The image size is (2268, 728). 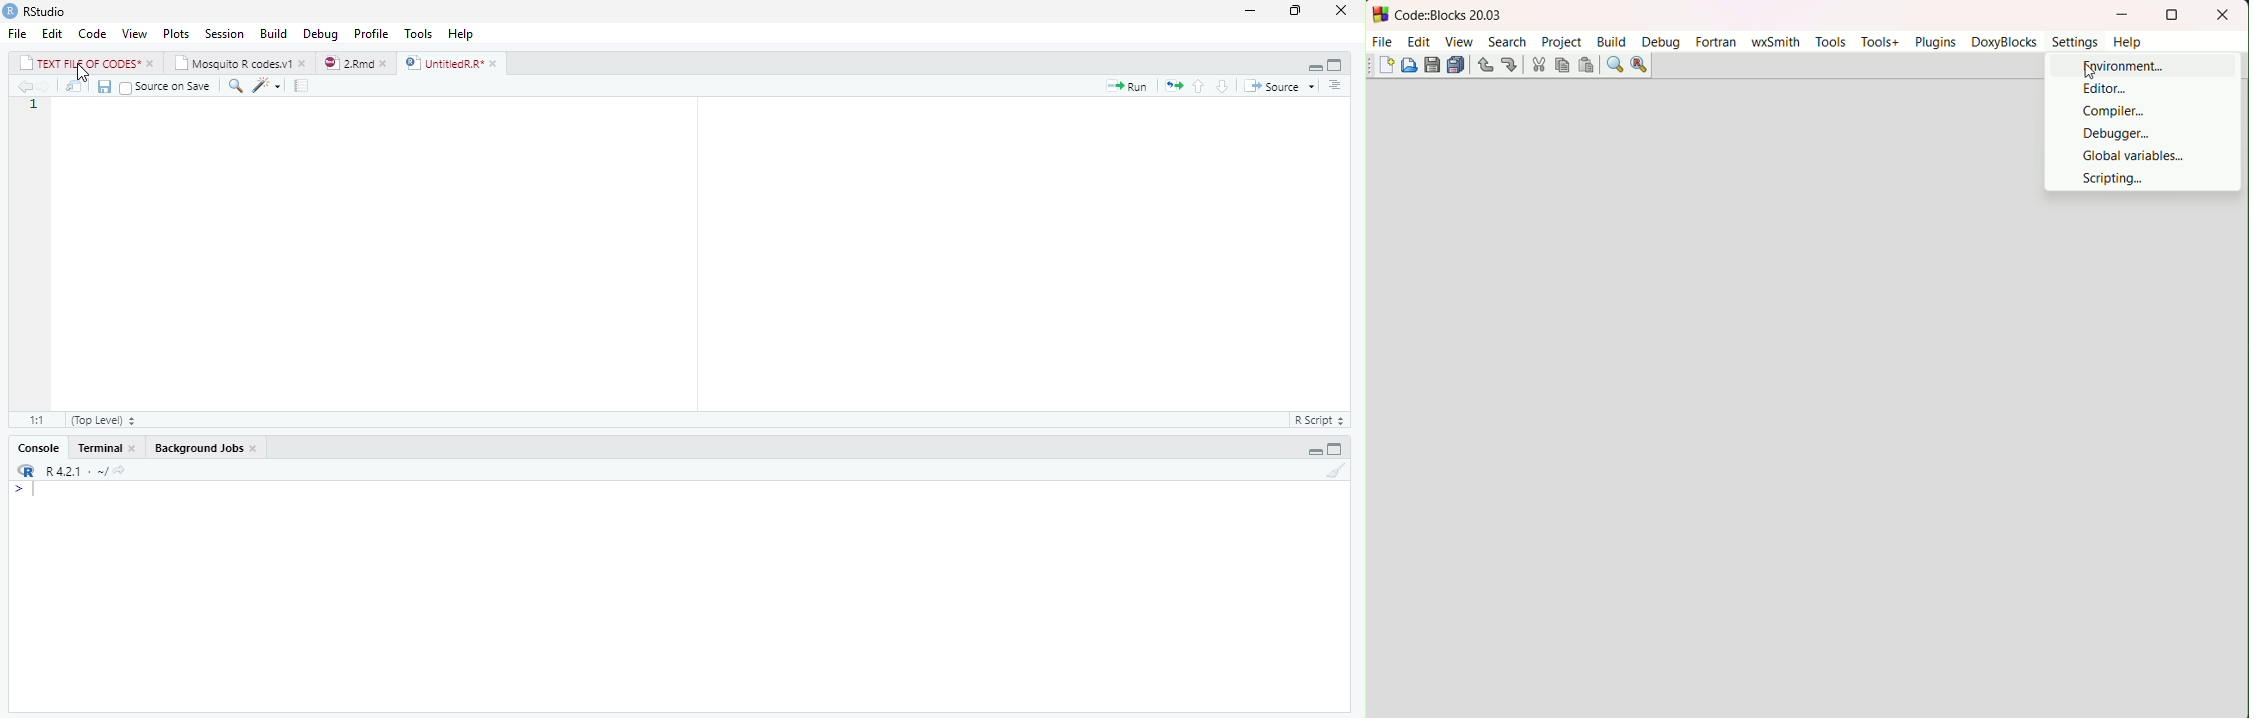 I want to click on clear console, so click(x=1336, y=471).